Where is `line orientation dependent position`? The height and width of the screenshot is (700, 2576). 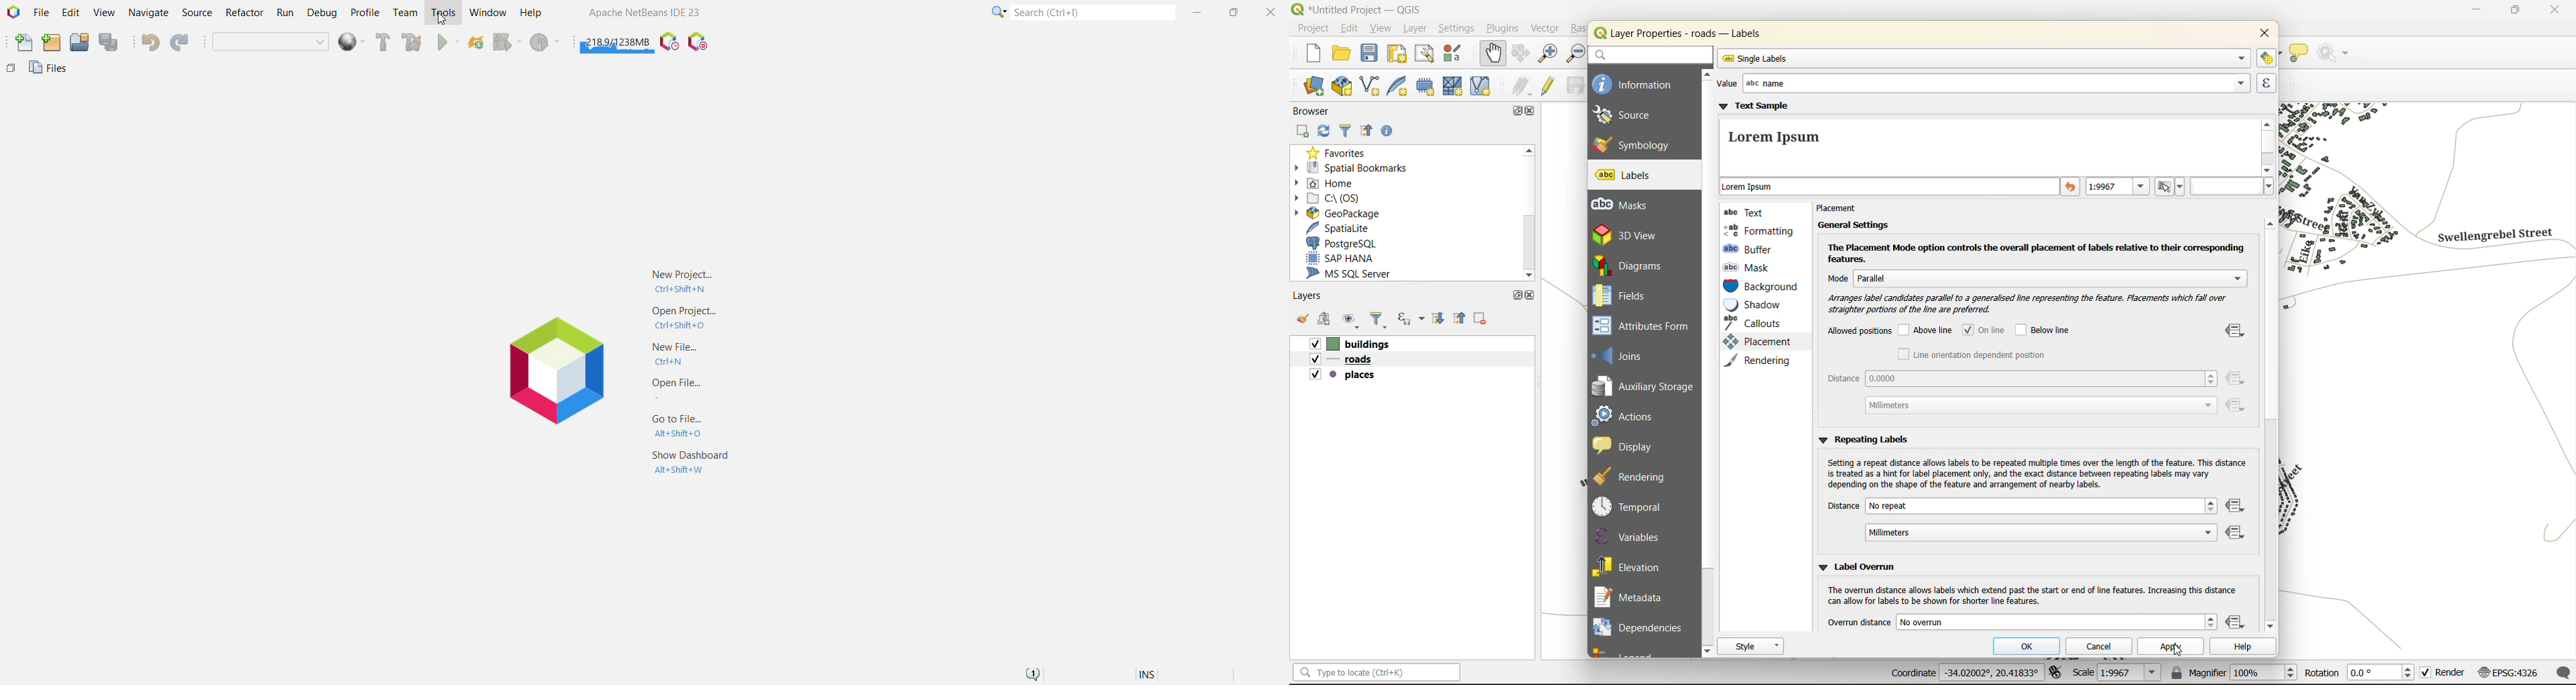 line orientation dependent position is located at coordinates (1970, 355).